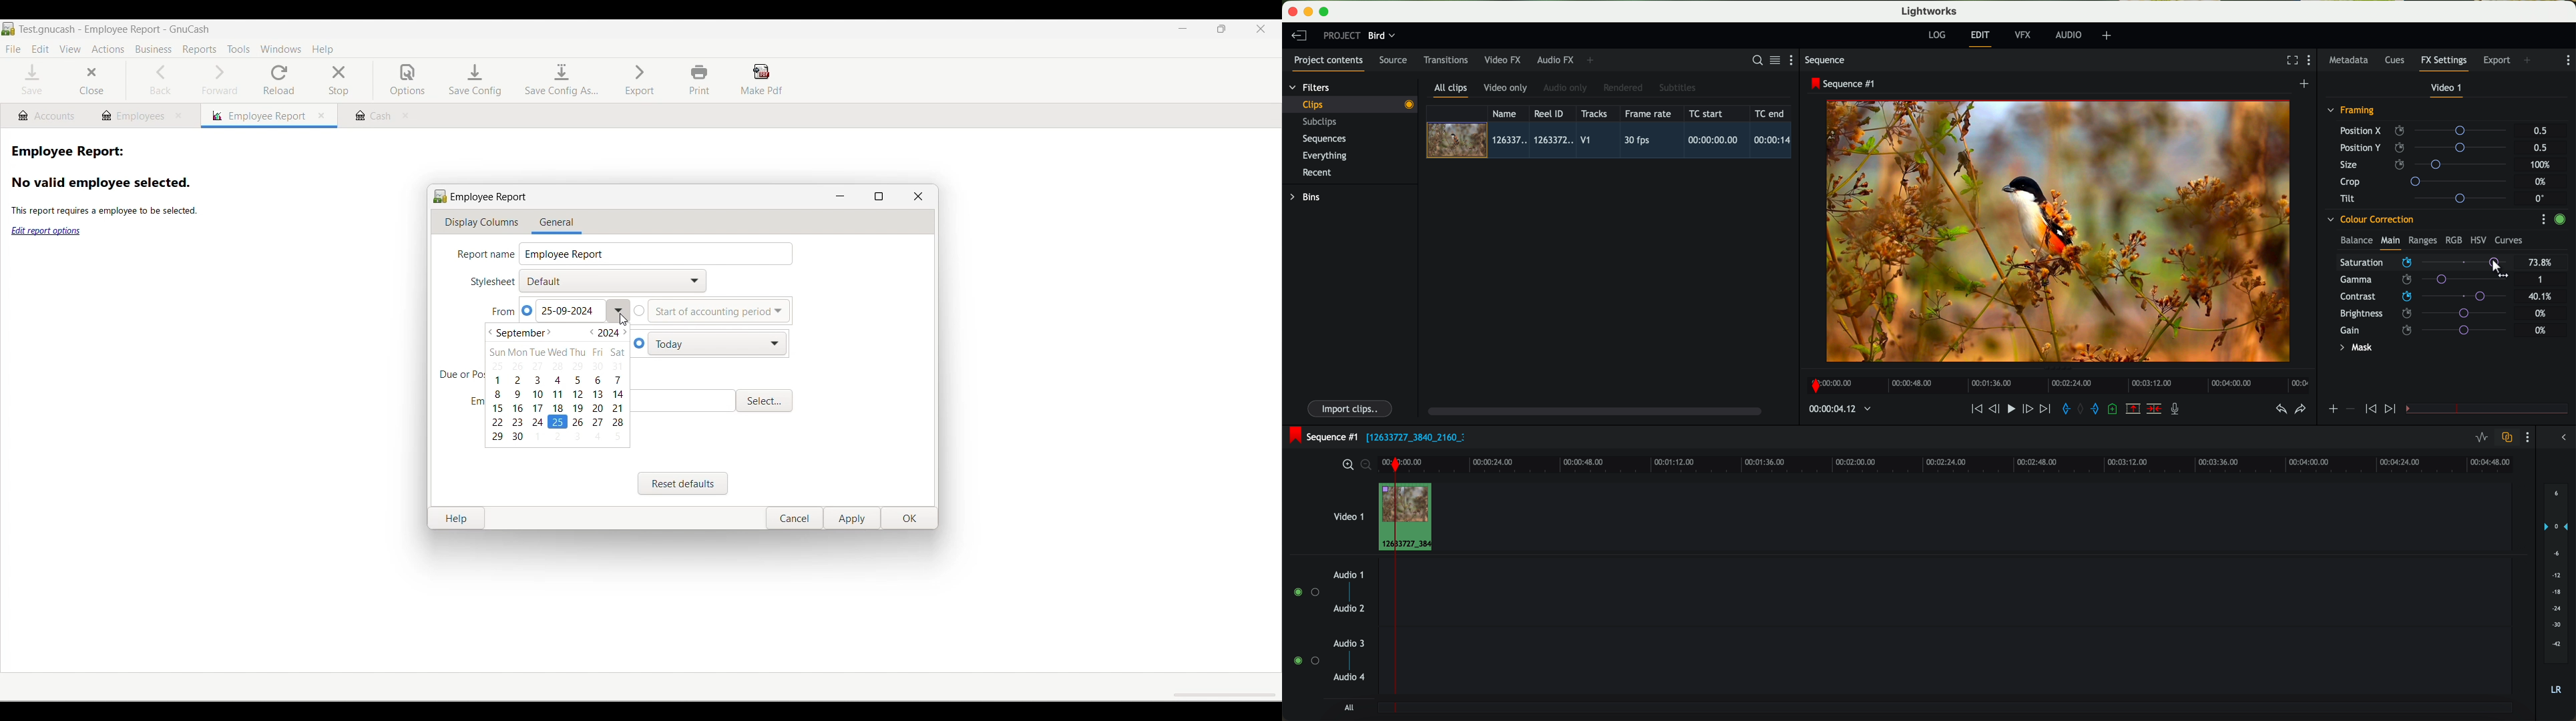 The height and width of the screenshot is (728, 2576). What do you see at coordinates (1592, 60) in the screenshot?
I see `add panel` at bounding box center [1592, 60].